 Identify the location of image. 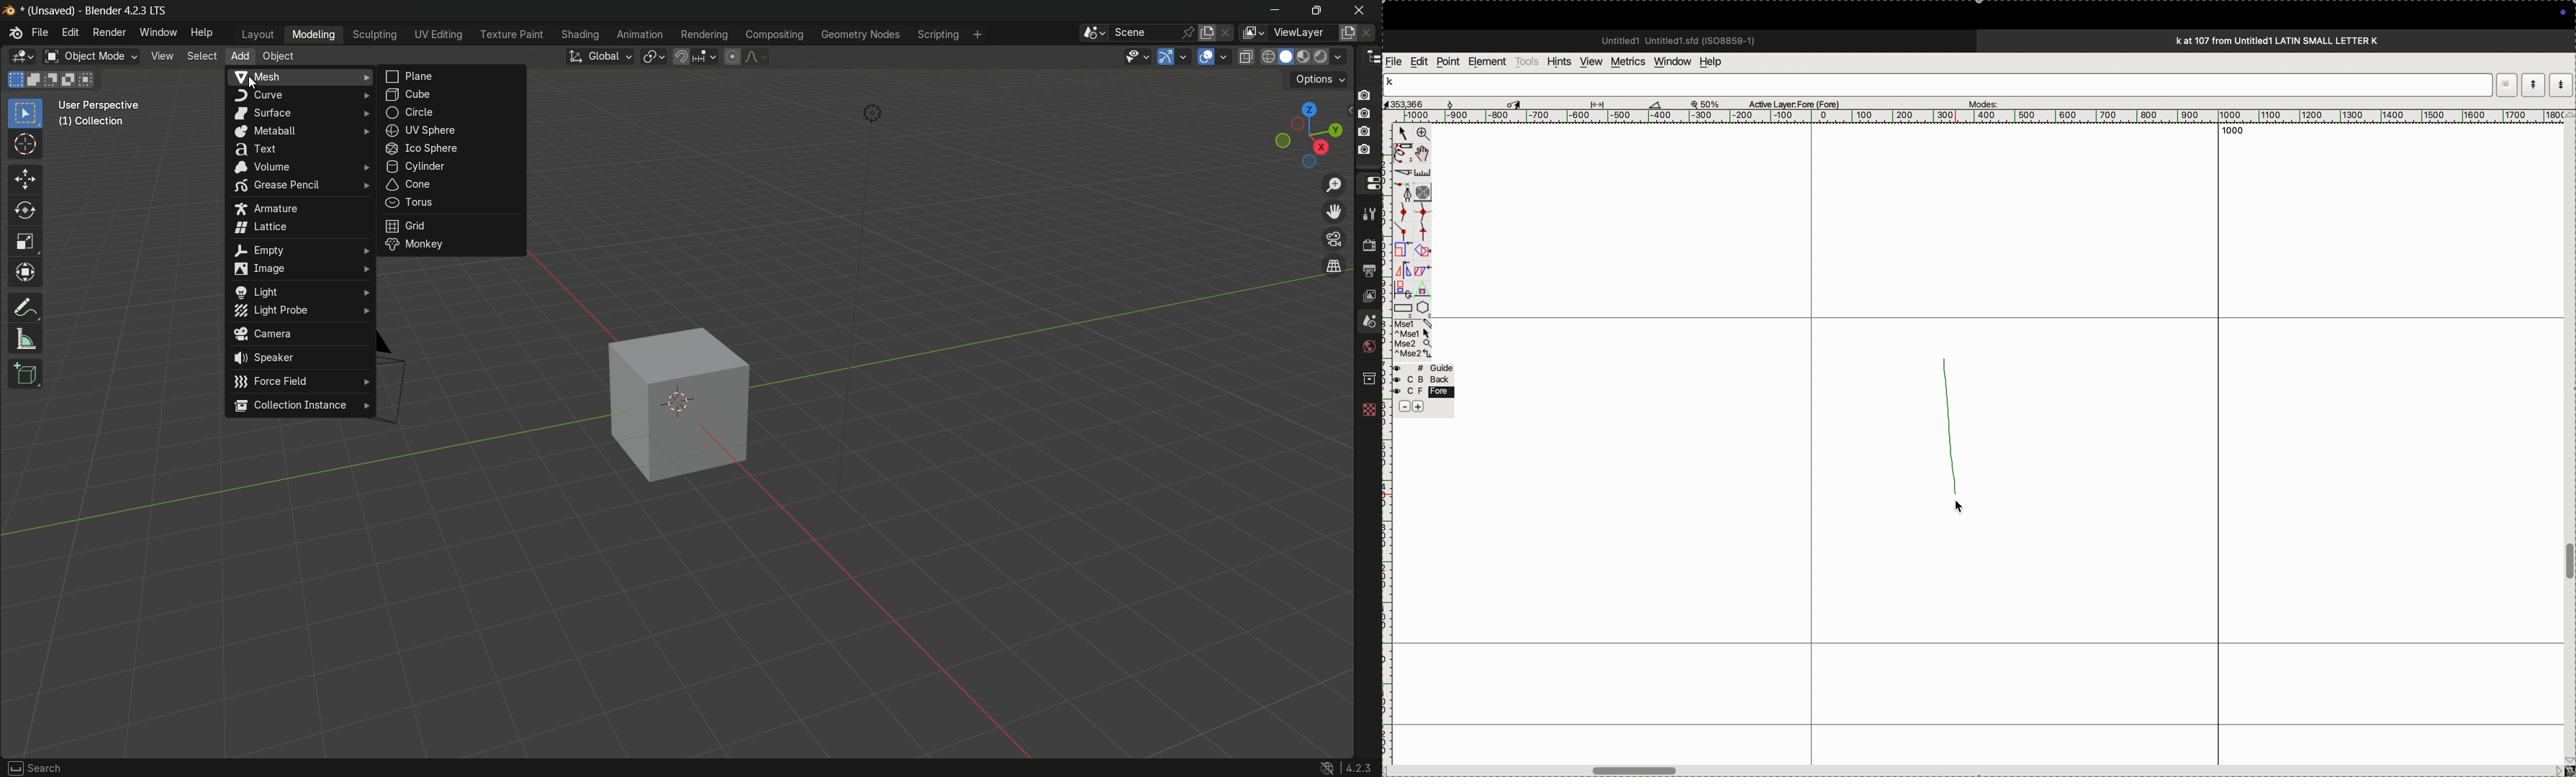
(301, 271).